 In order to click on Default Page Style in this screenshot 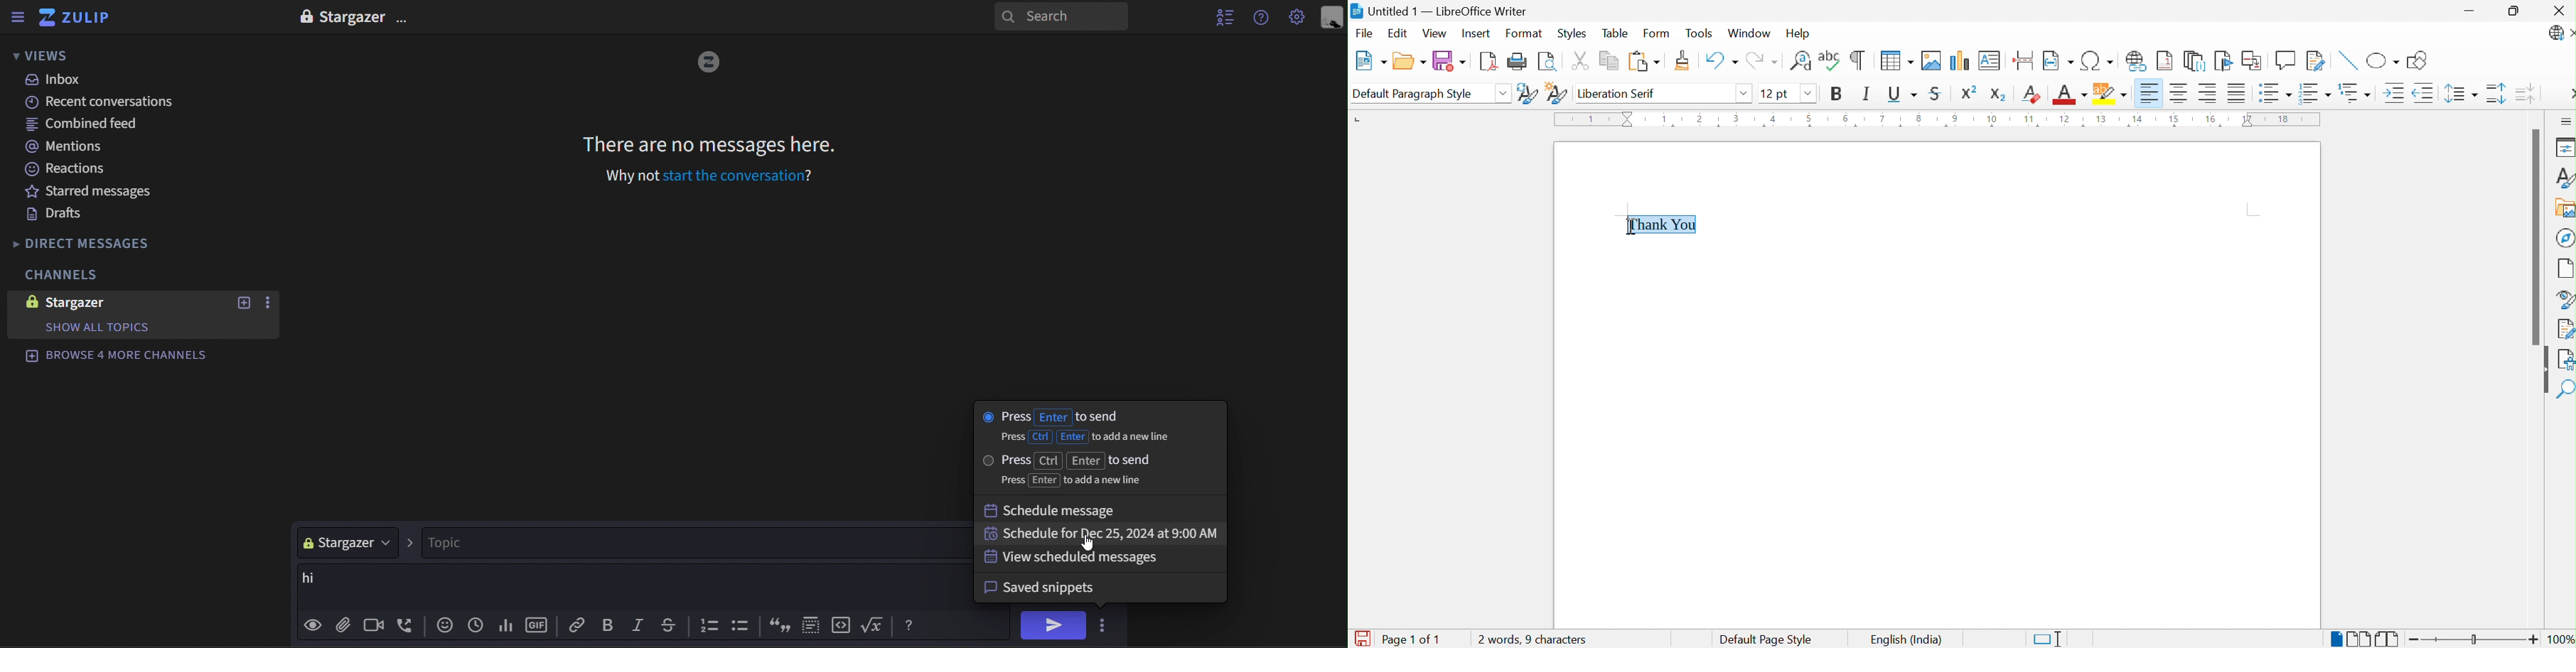, I will do `click(1767, 638)`.